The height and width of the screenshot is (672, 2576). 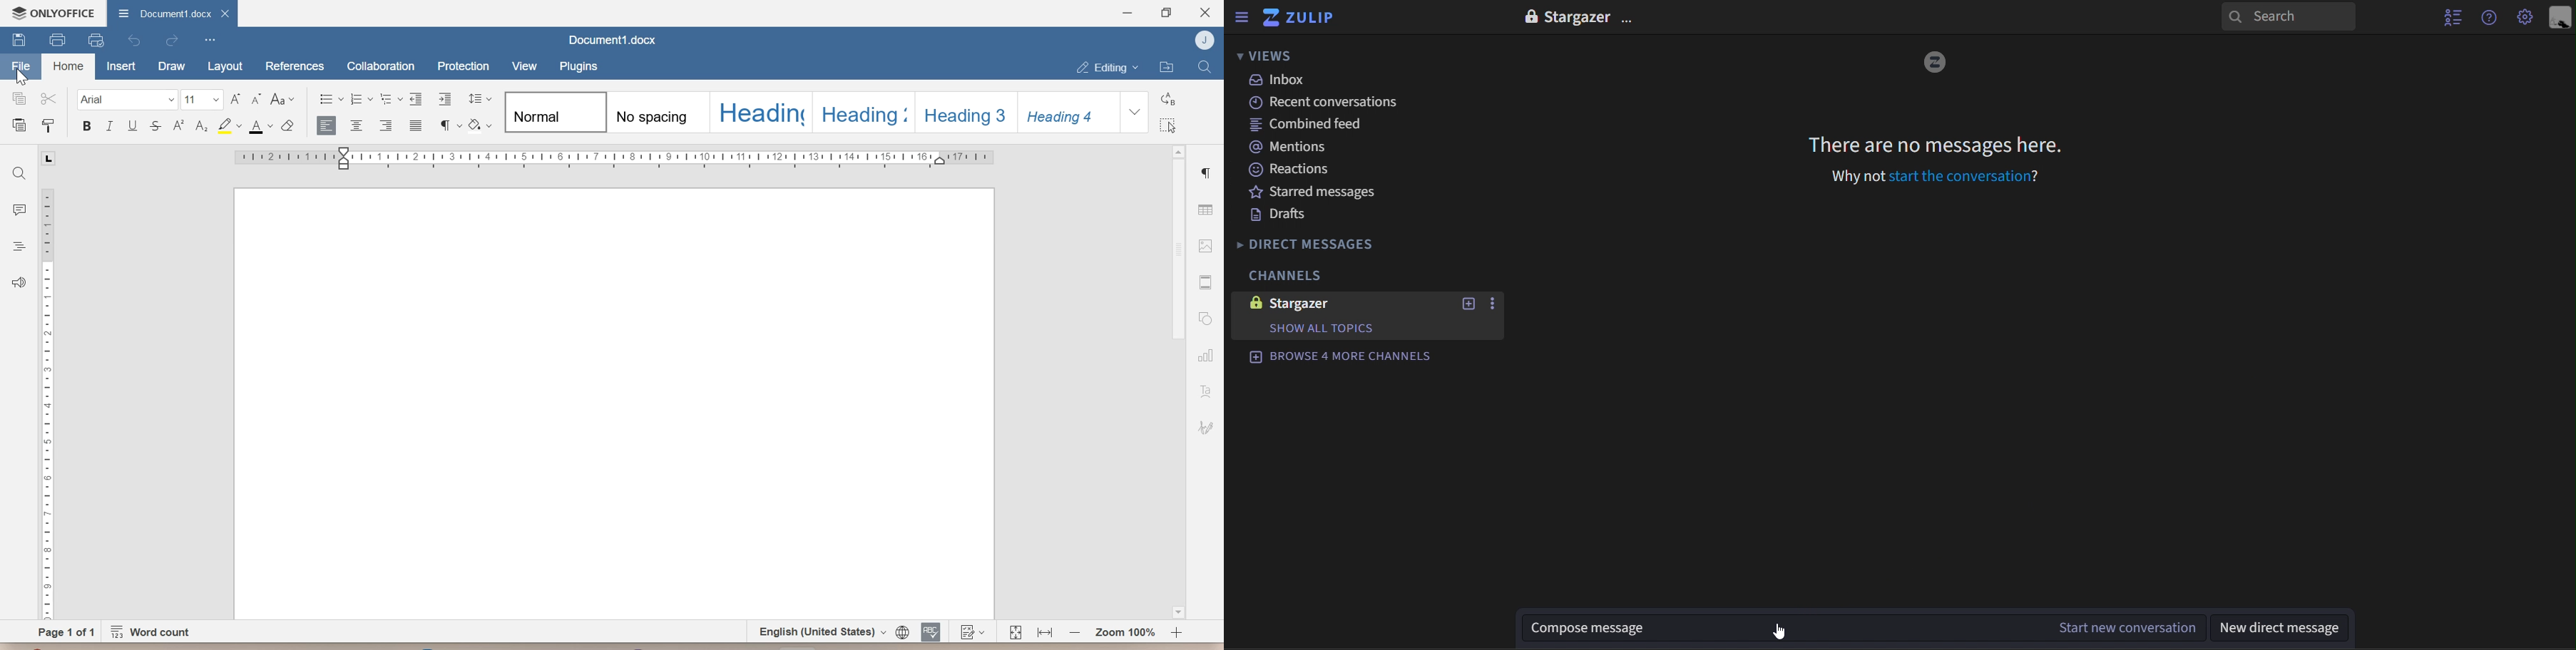 What do you see at coordinates (1466, 306) in the screenshot?
I see `new topic` at bounding box center [1466, 306].